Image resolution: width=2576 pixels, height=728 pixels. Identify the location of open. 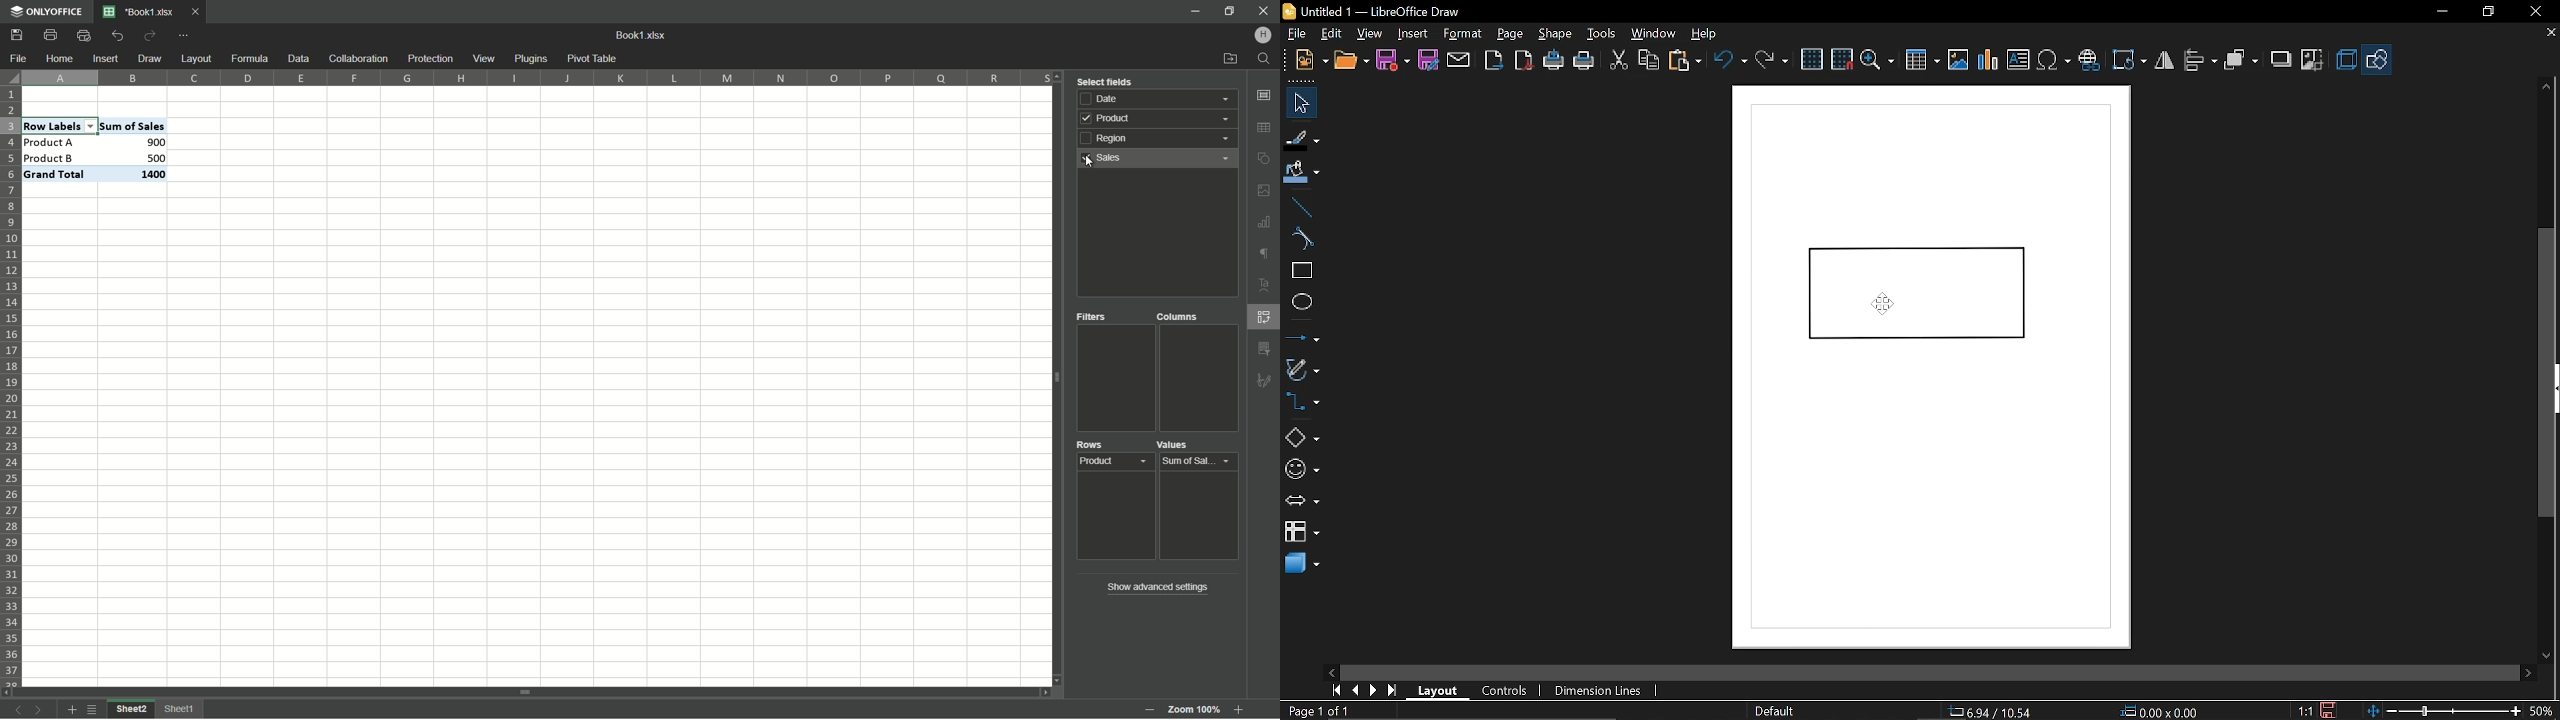
(1352, 58).